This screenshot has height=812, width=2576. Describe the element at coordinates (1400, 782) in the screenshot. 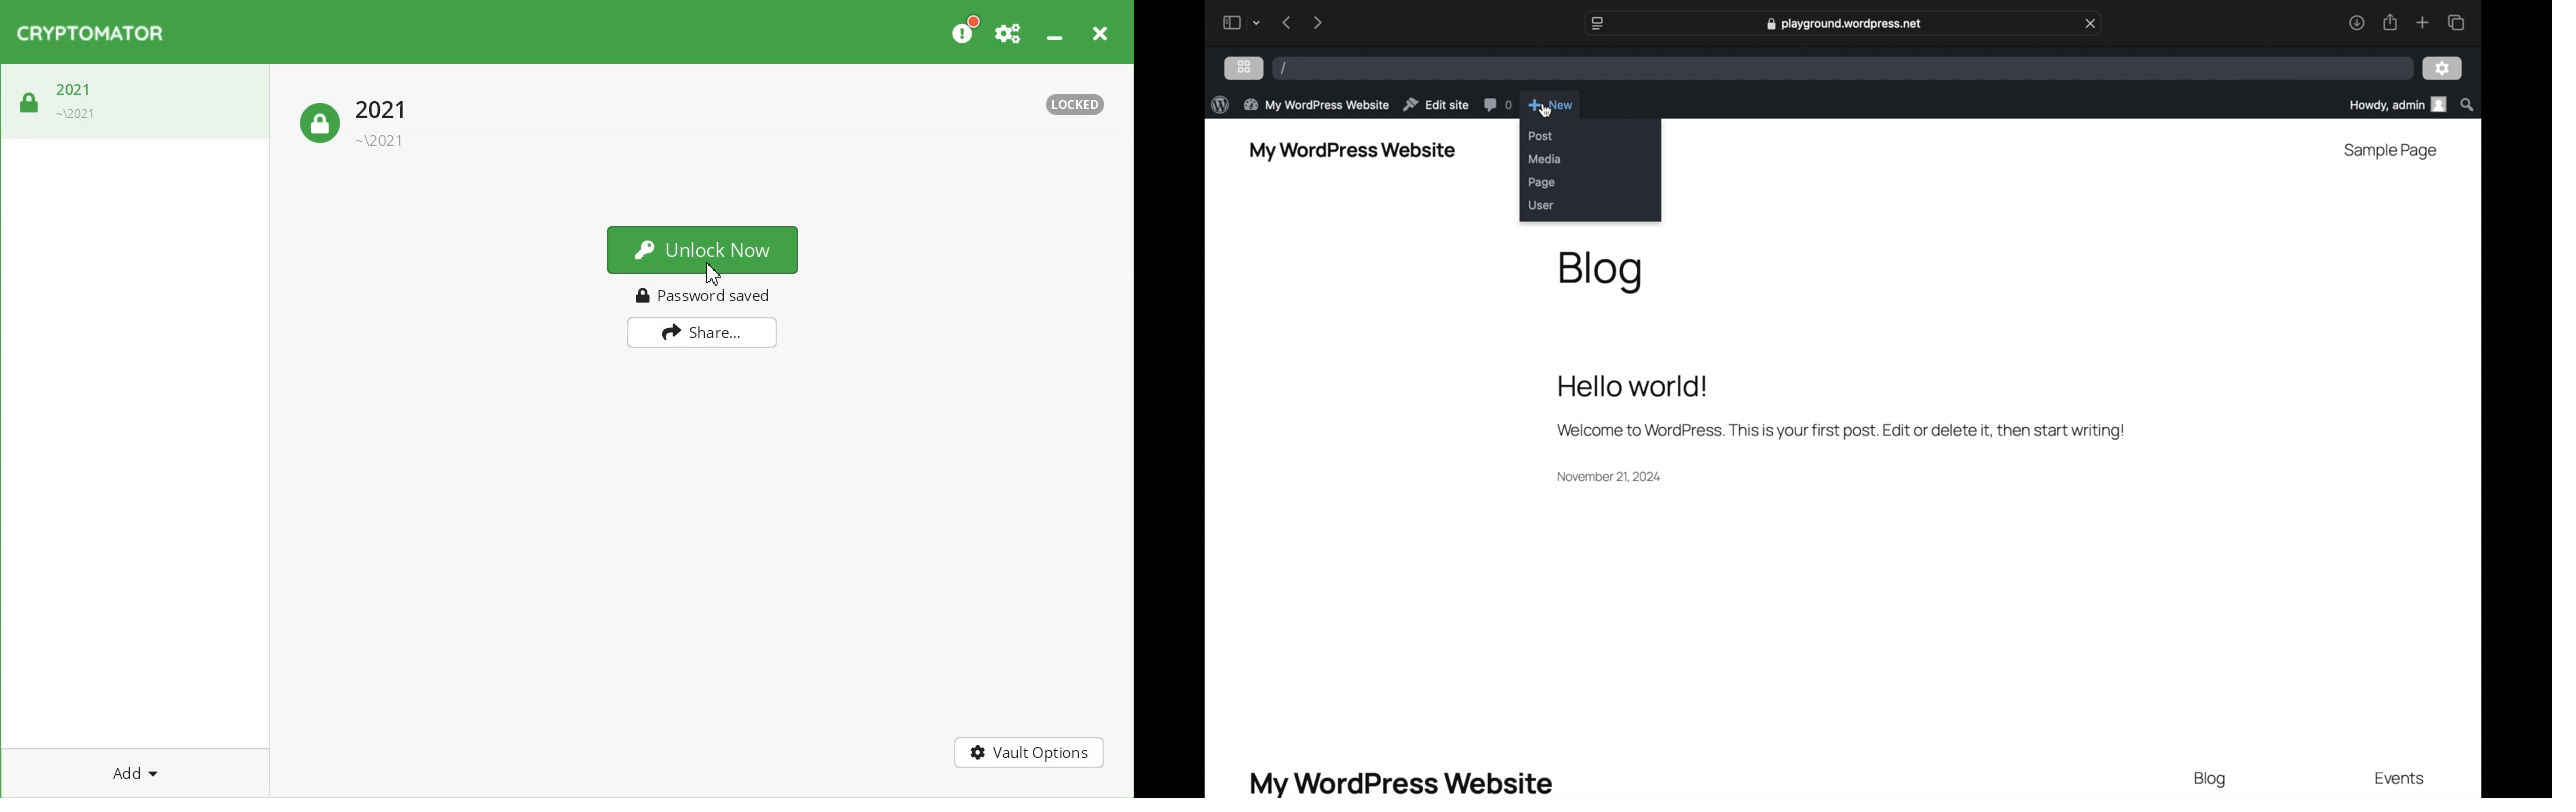

I see `my wordpress website` at that location.